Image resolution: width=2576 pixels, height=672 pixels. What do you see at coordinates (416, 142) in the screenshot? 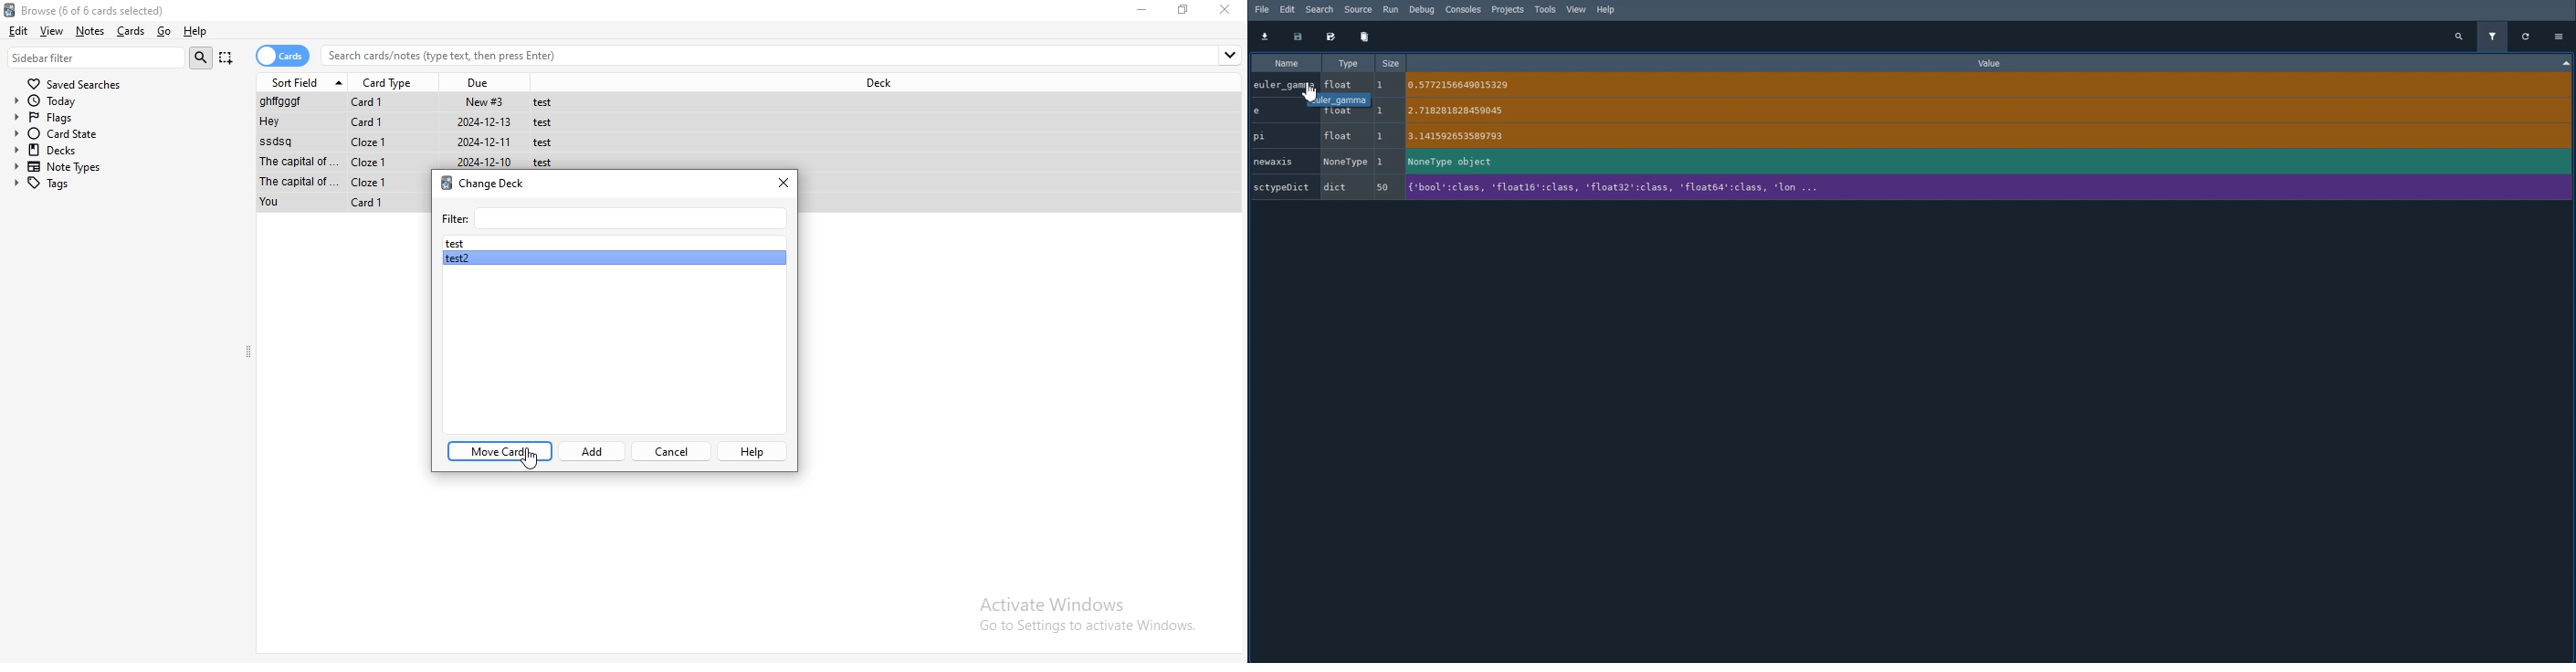
I see `File` at bounding box center [416, 142].